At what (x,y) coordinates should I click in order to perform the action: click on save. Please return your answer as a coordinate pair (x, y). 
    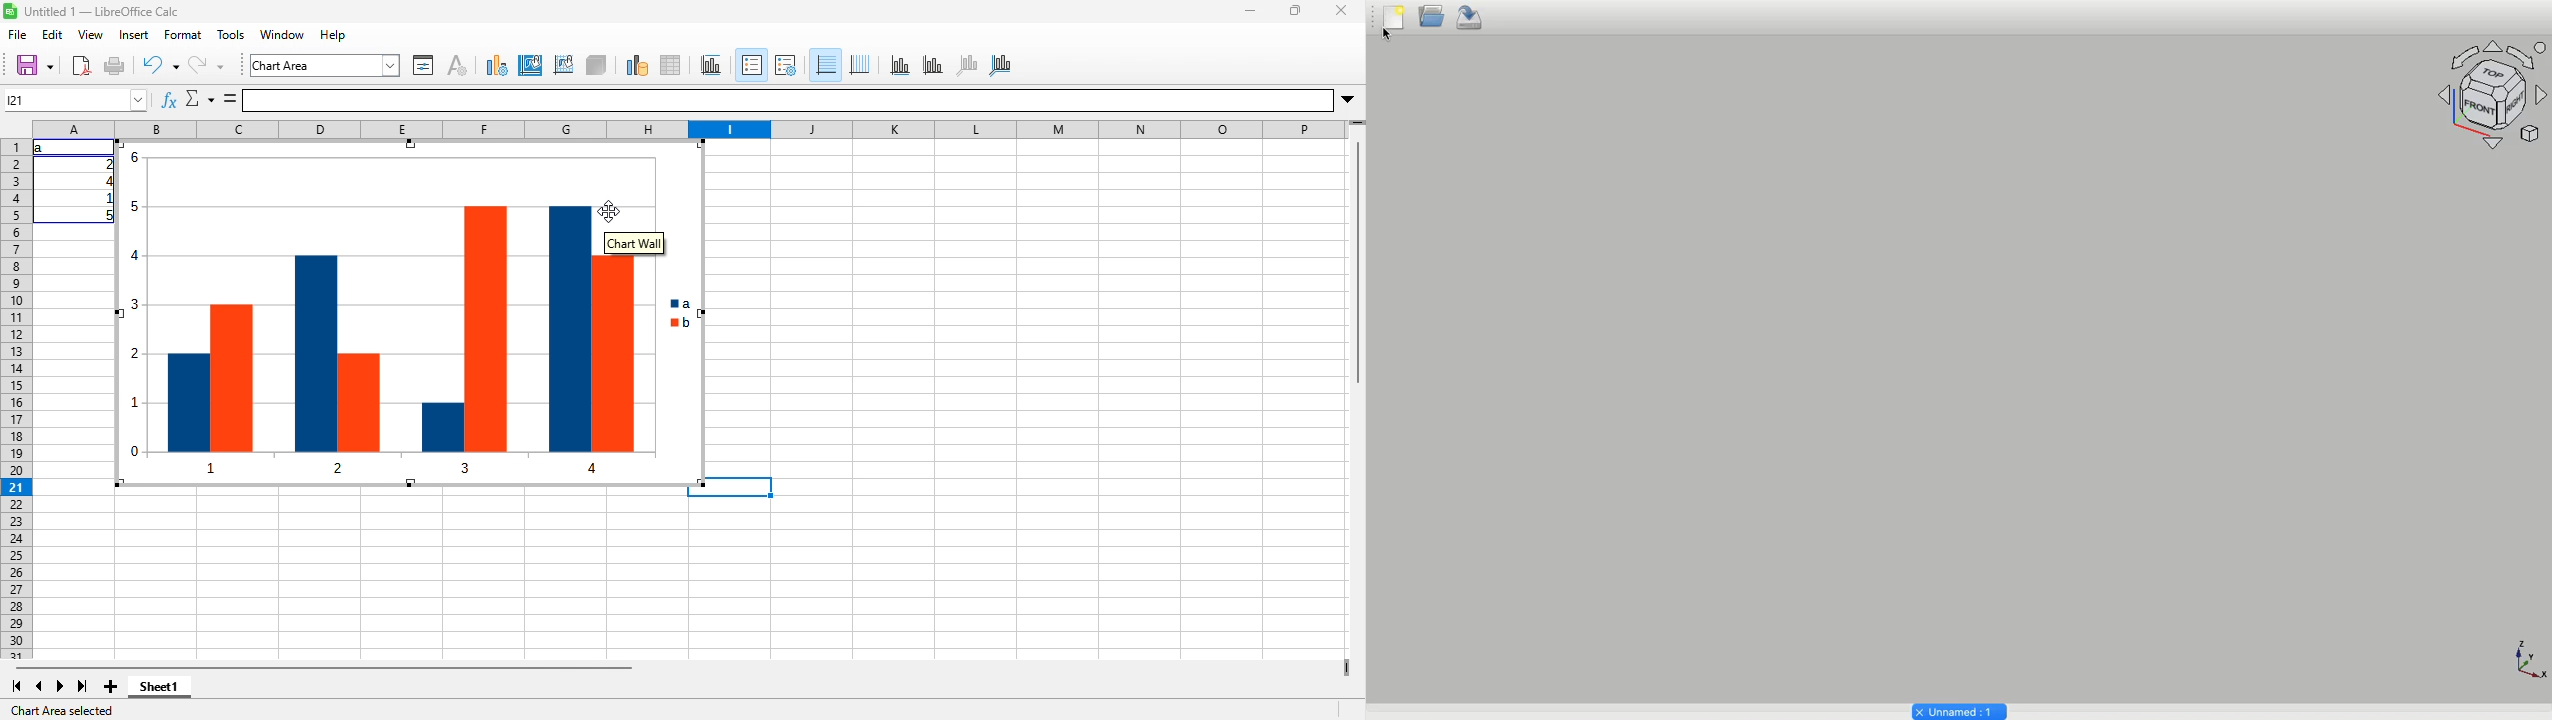
    Looking at the image, I should click on (34, 66).